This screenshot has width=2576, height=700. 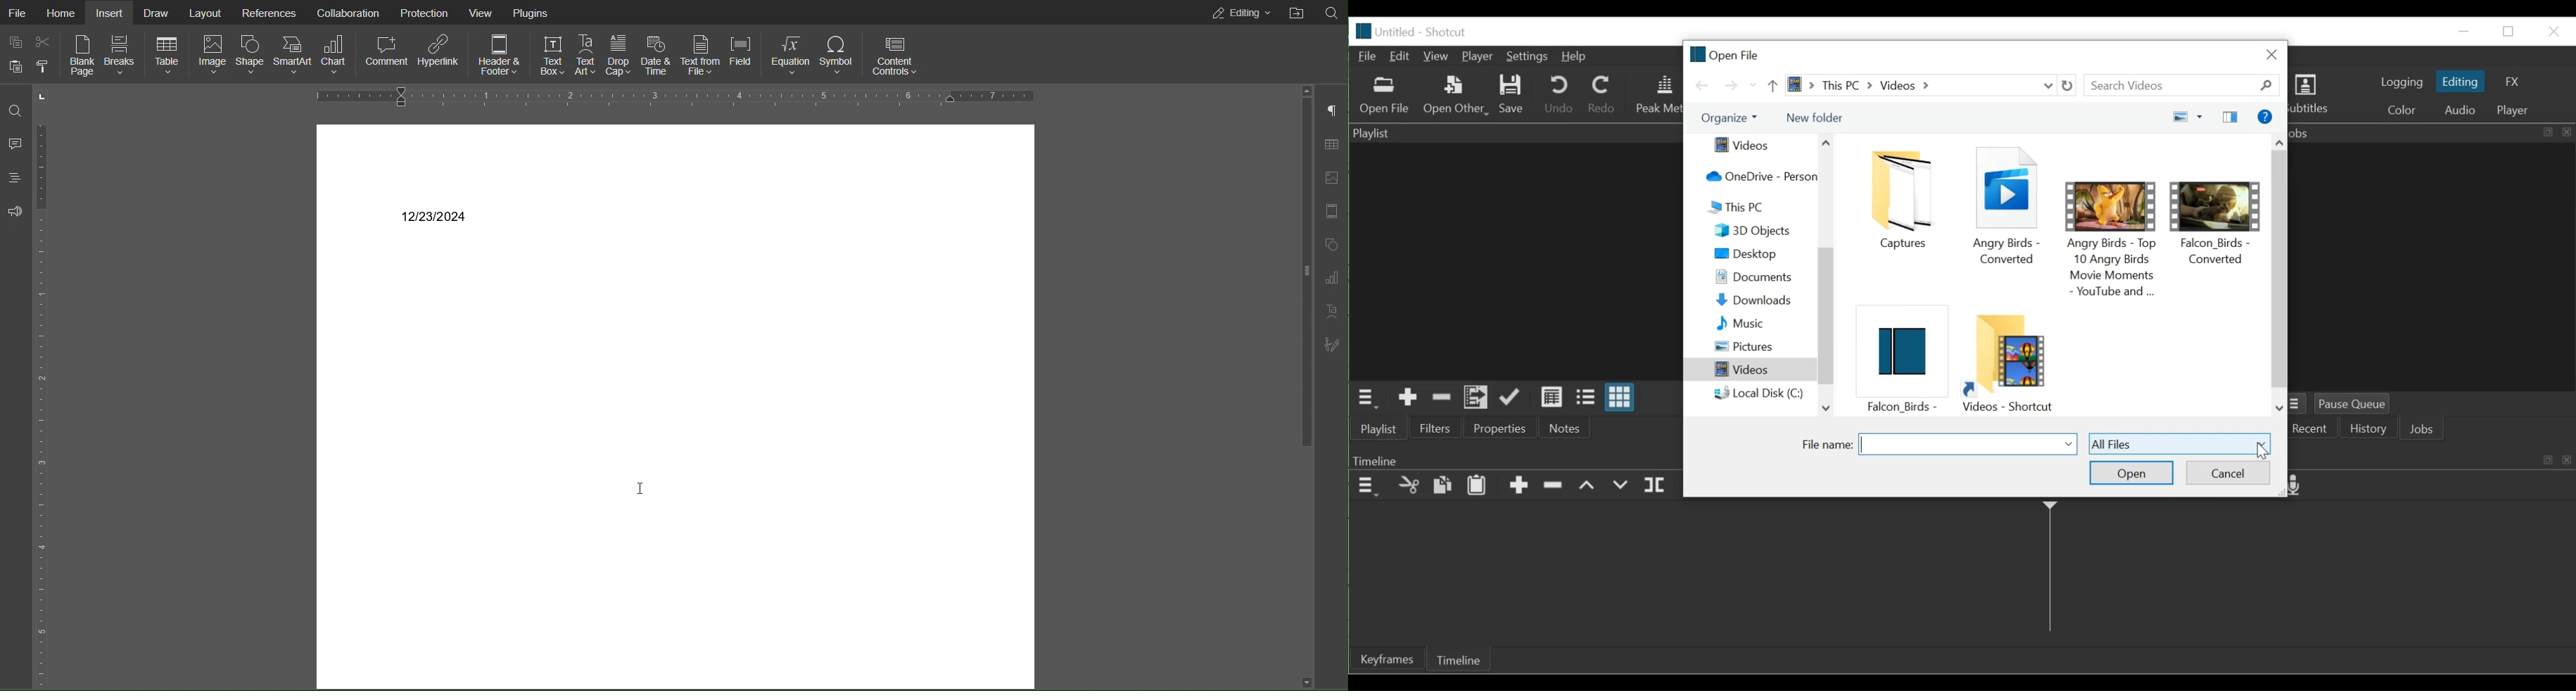 I want to click on Update, so click(x=1514, y=398).